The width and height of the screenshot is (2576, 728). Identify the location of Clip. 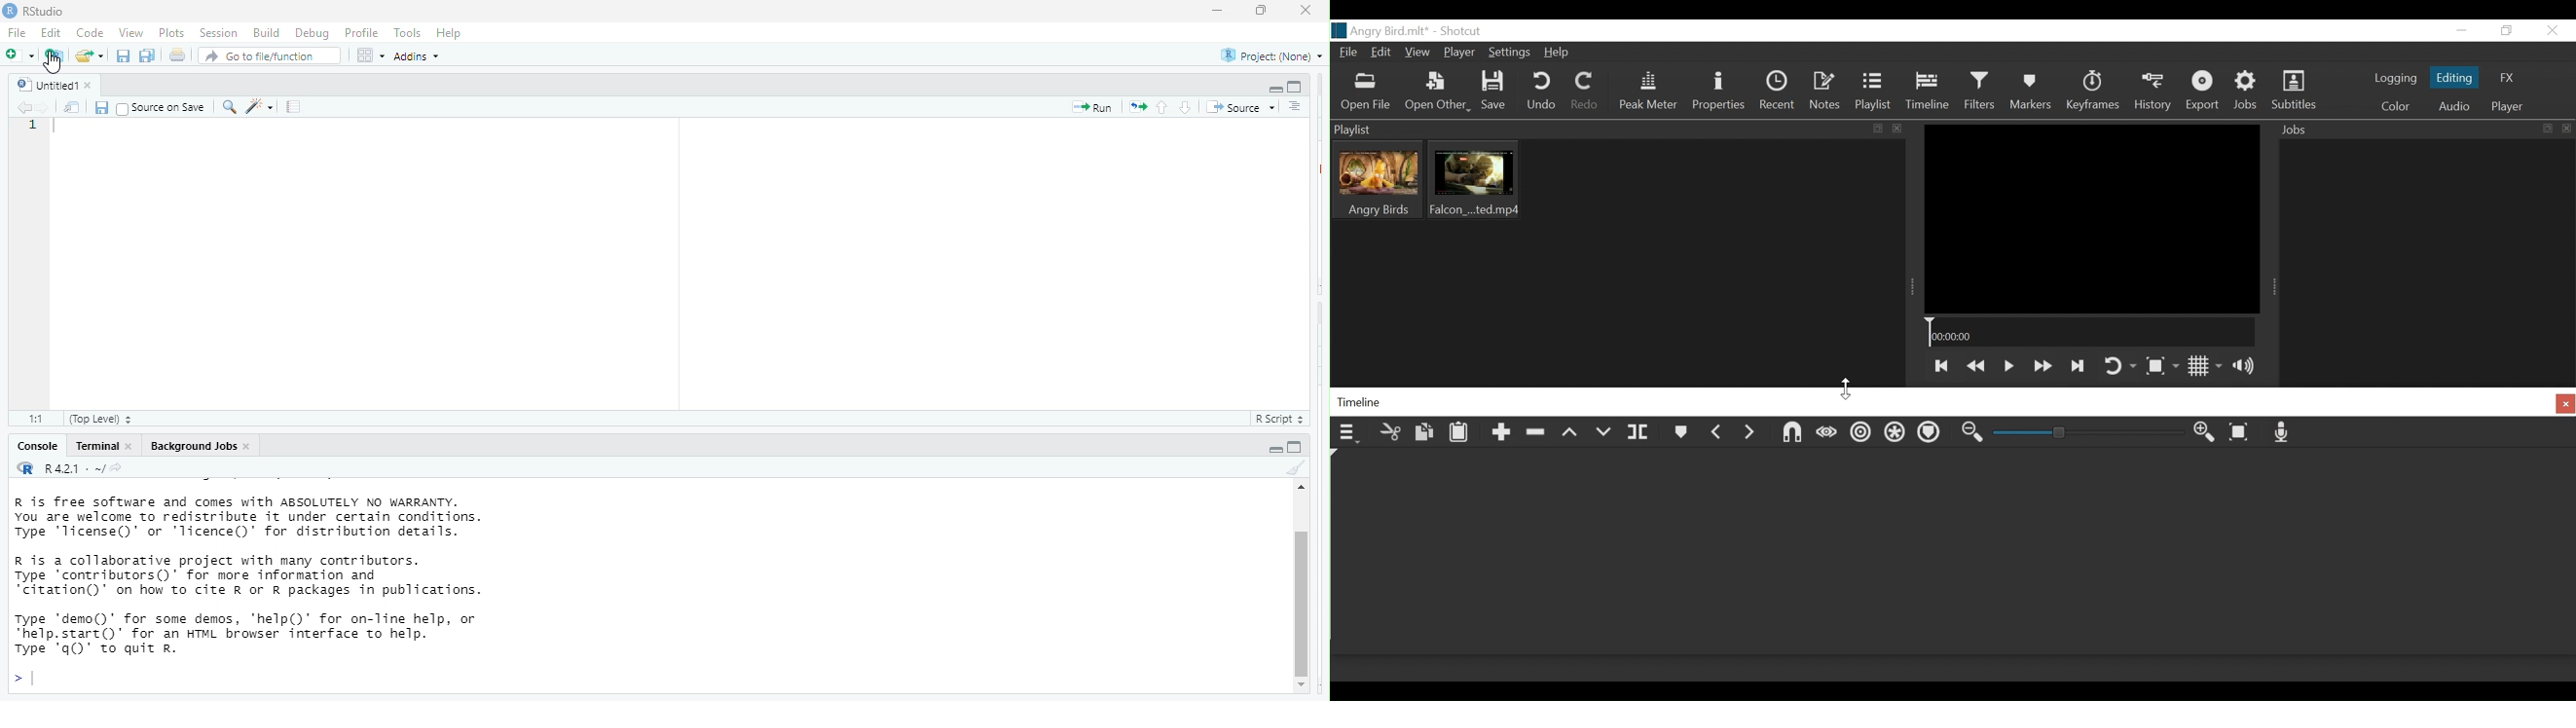
(1378, 180).